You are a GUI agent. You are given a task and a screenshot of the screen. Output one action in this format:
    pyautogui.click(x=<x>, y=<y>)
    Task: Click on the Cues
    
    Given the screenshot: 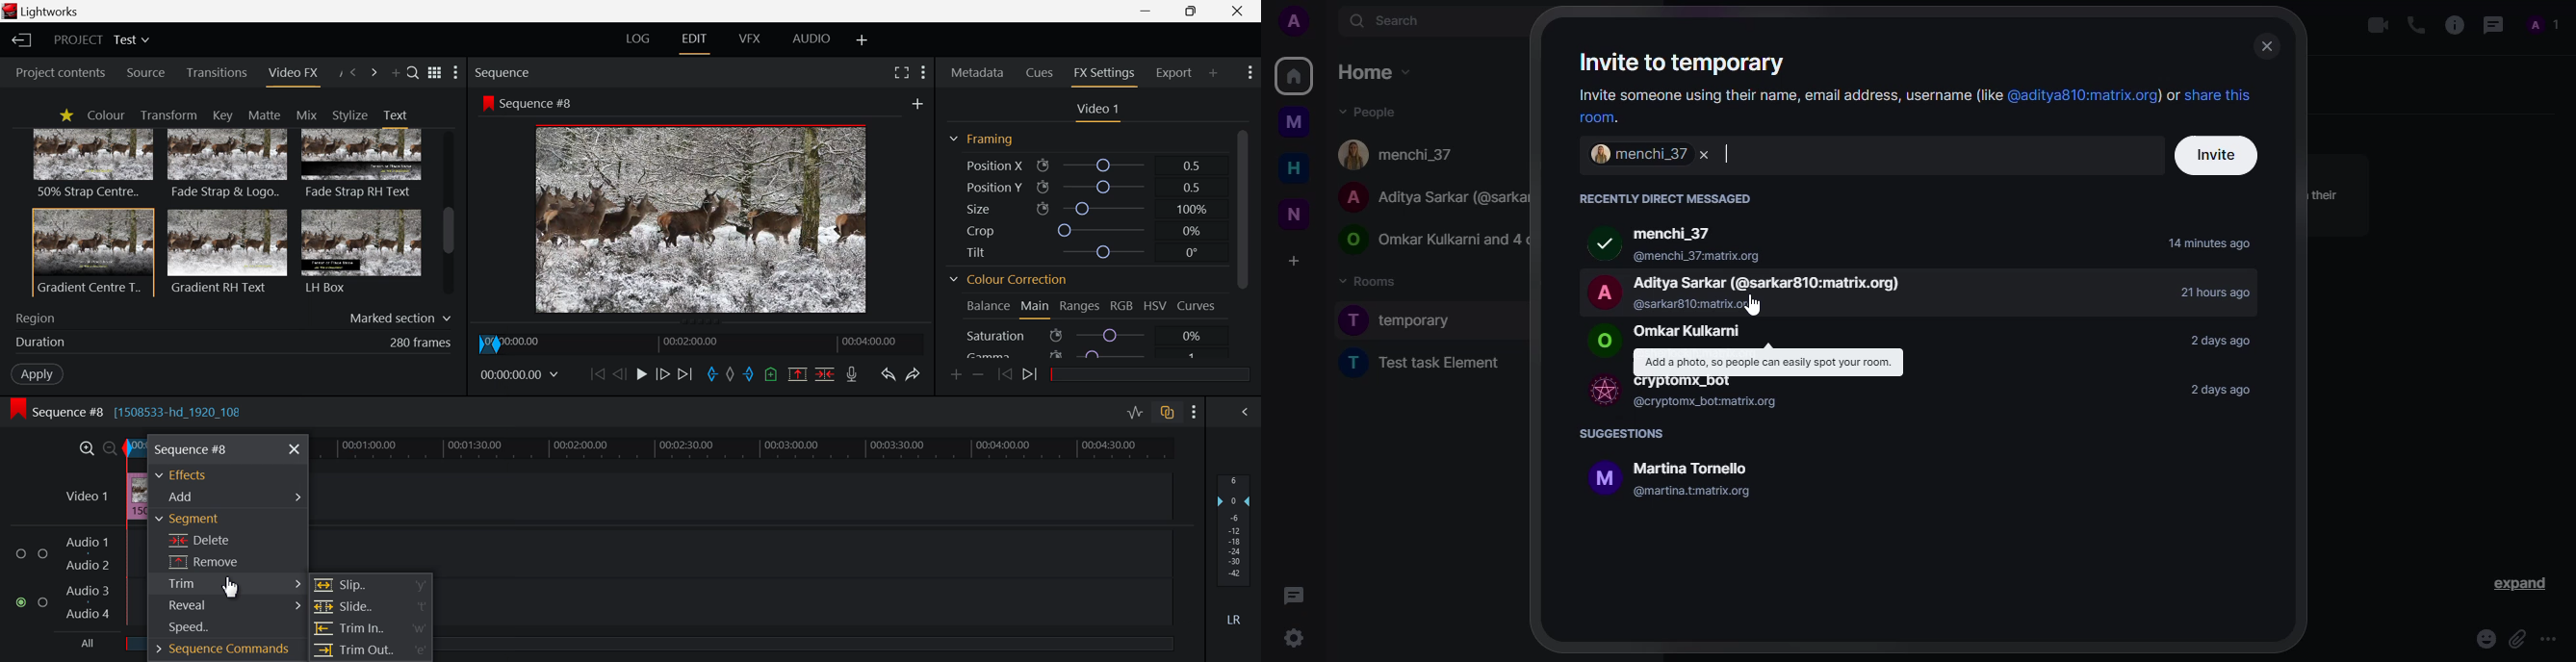 What is the action you would take?
    pyautogui.click(x=1041, y=72)
    